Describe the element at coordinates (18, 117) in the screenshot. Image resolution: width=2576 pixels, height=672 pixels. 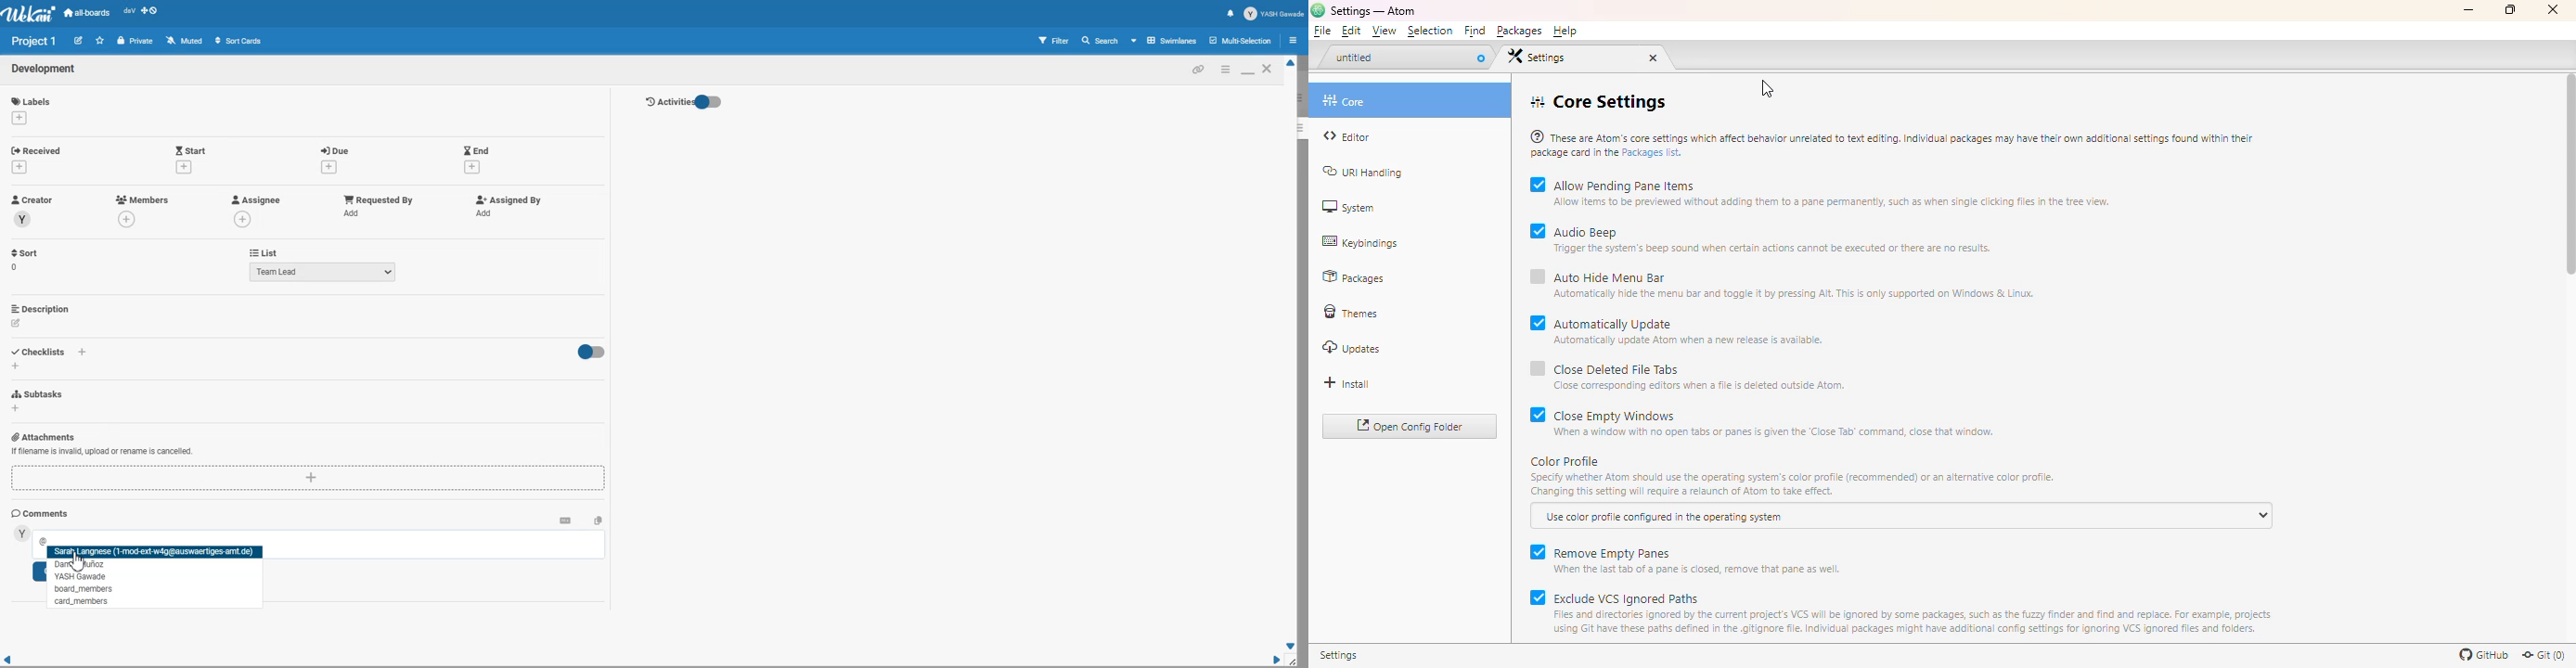
I see `add` at that location.